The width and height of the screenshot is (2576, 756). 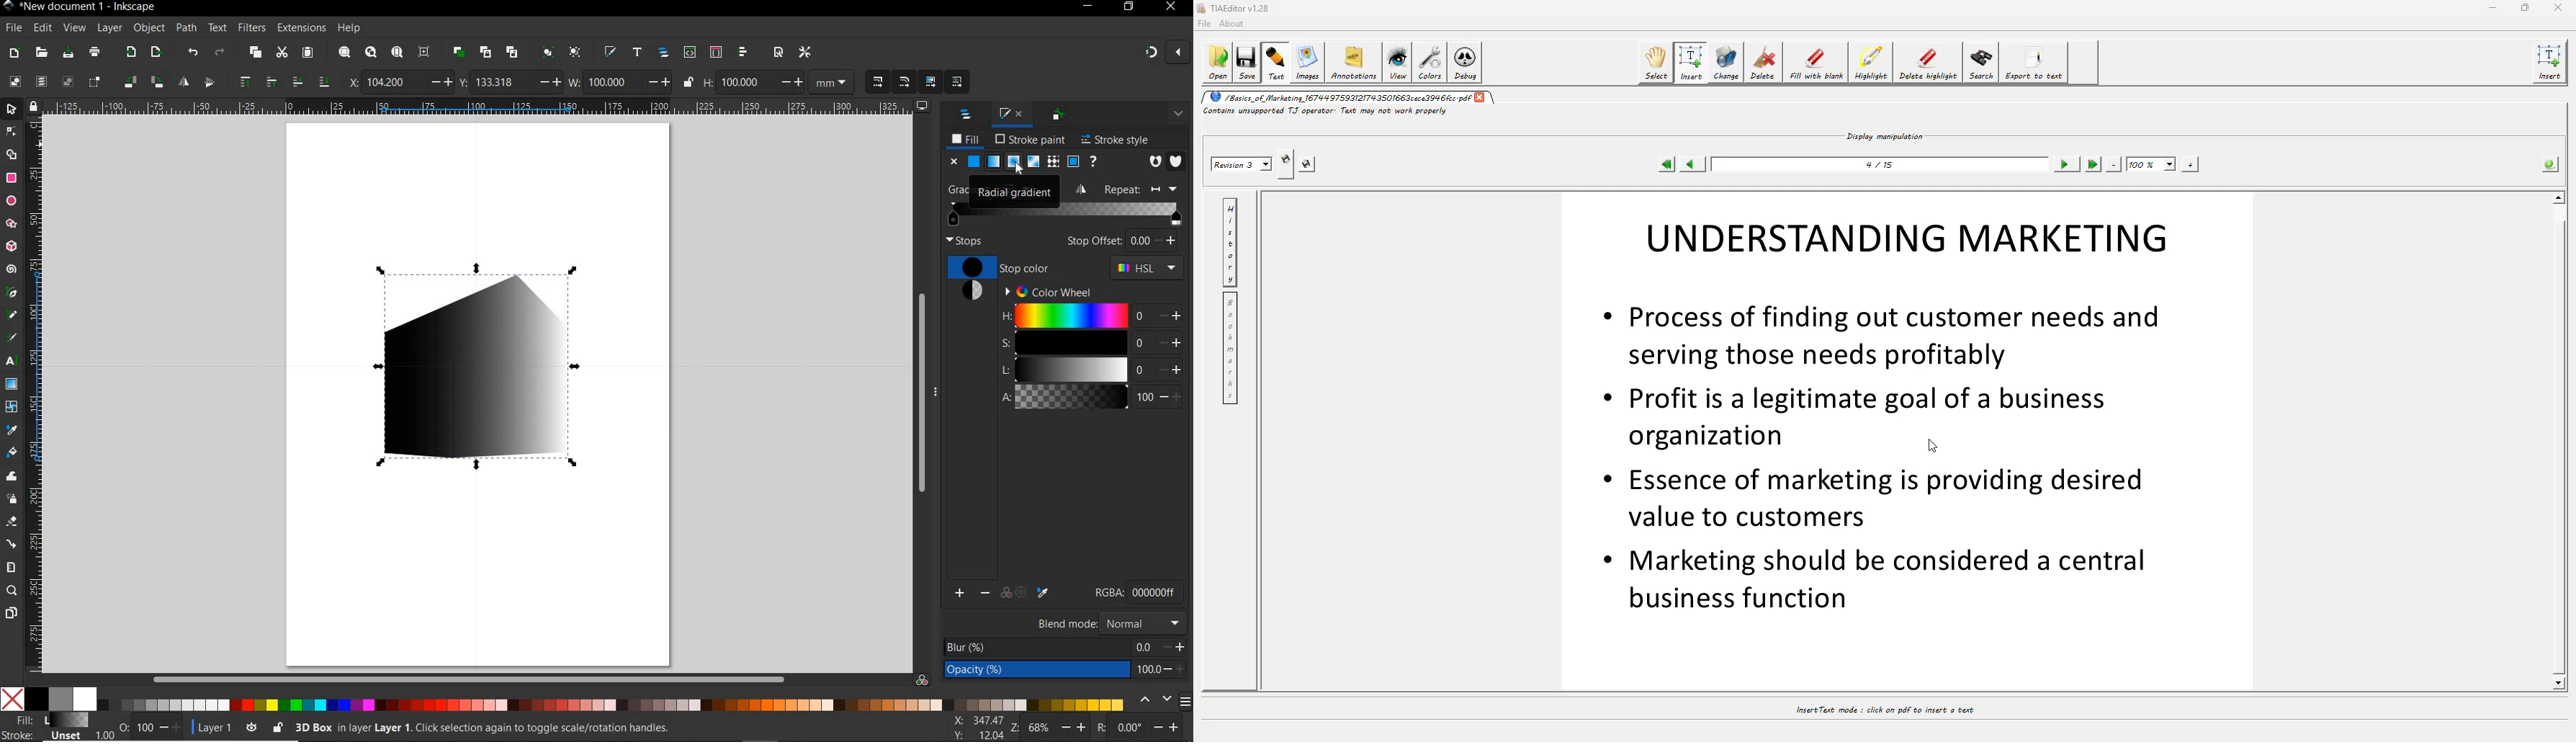 I want to click on HSLA, so click(x=1006, y=359).